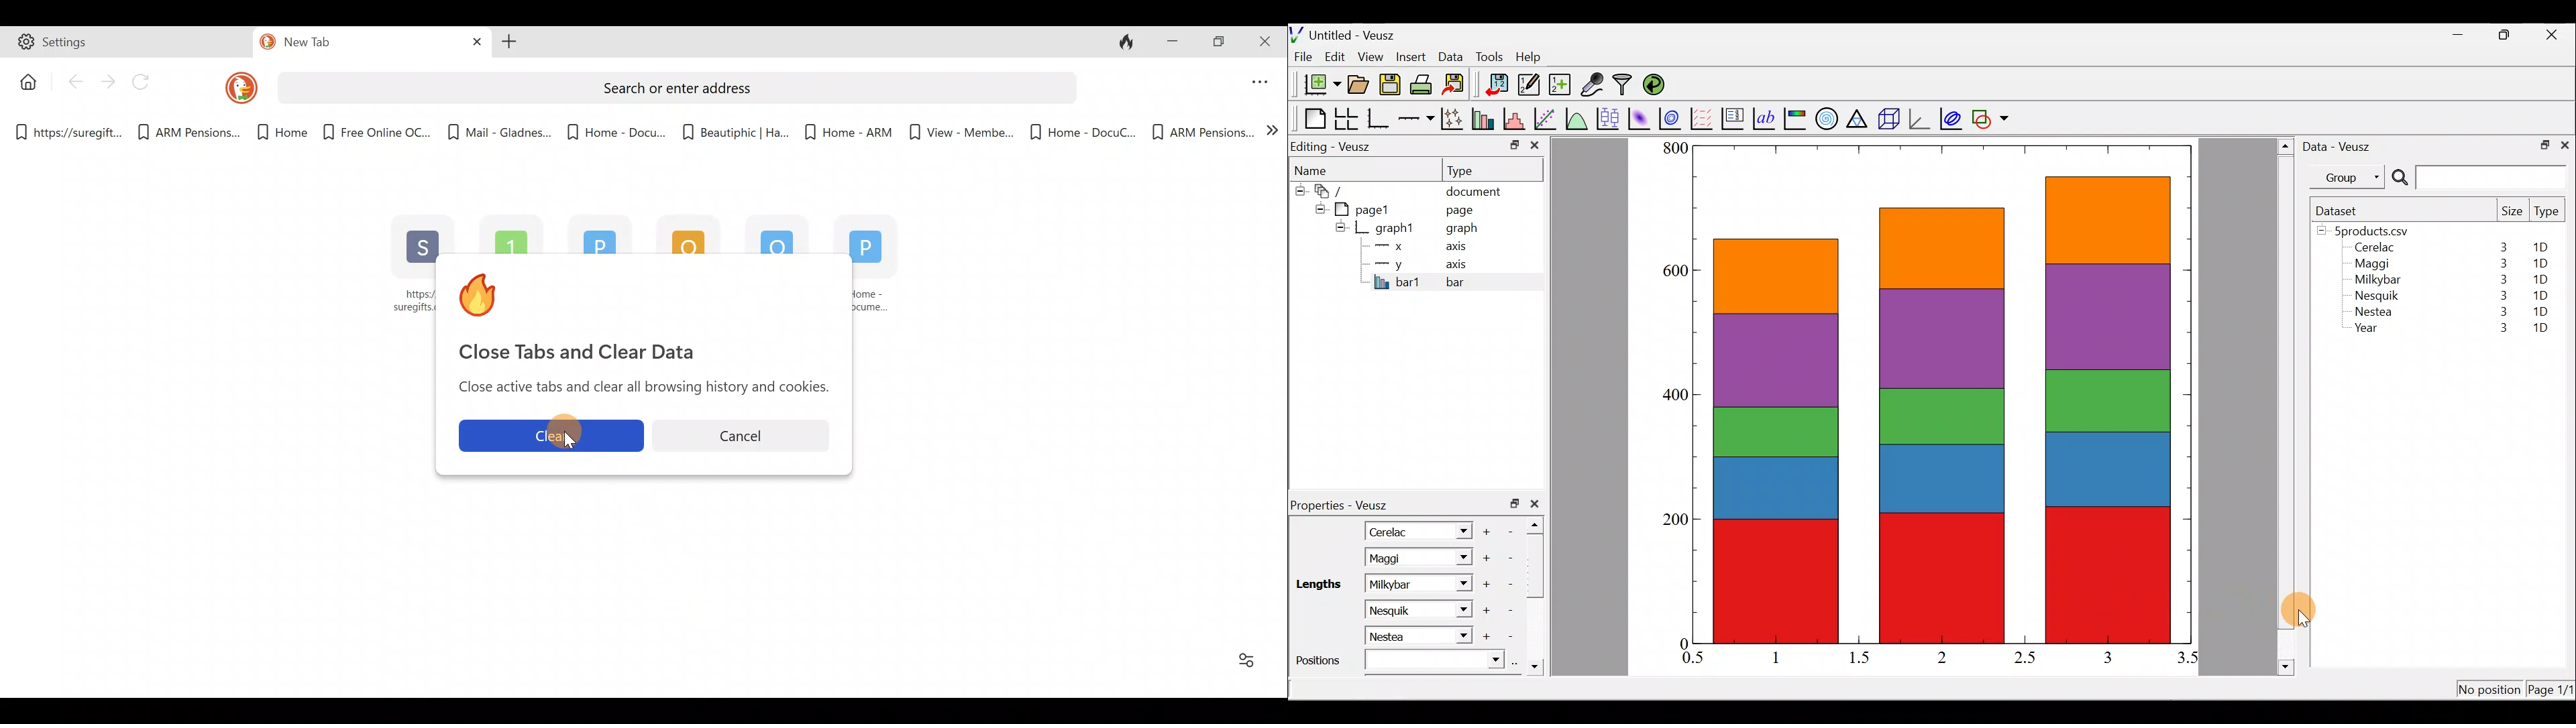  Describe the element at coordinates (1268, 40) in the screenshot. I see `Close` at that location.